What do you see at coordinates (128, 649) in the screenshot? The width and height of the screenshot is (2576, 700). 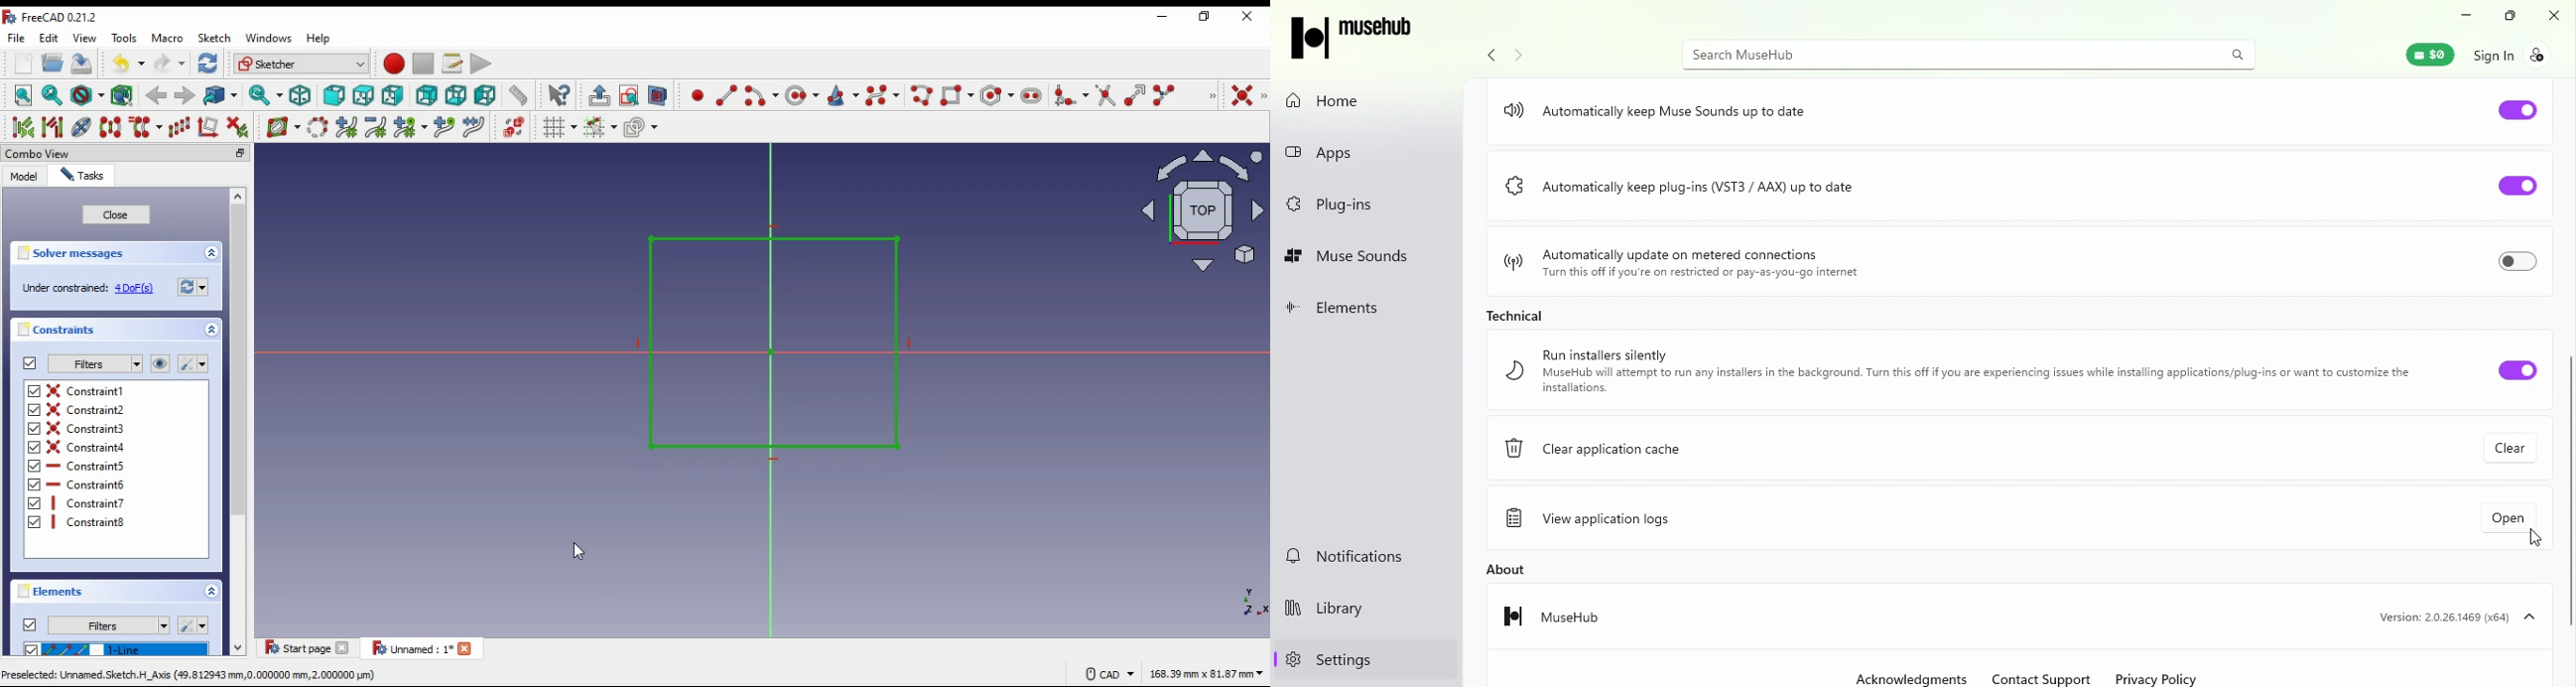 I see `  1-line` at bounding box center [128, 649].